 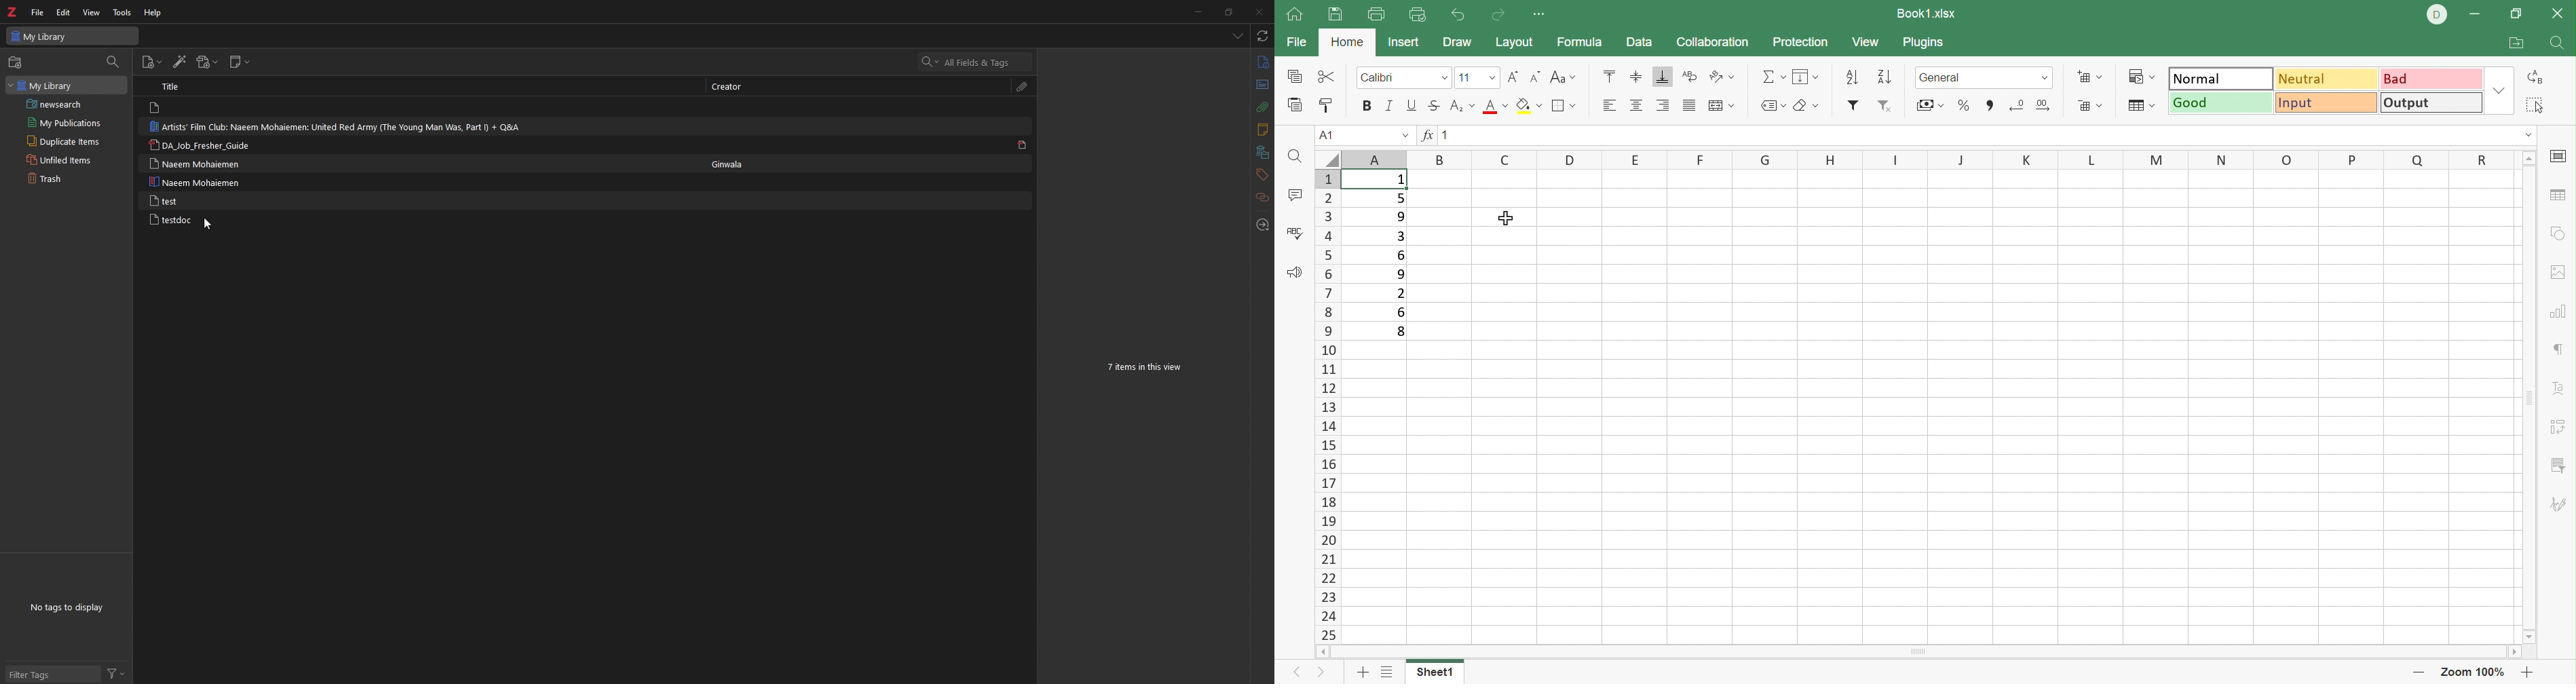 What do you see at coordinates (1457, 44) in the screenshot?
I see `Draw` at bounding box center [1457, 44].